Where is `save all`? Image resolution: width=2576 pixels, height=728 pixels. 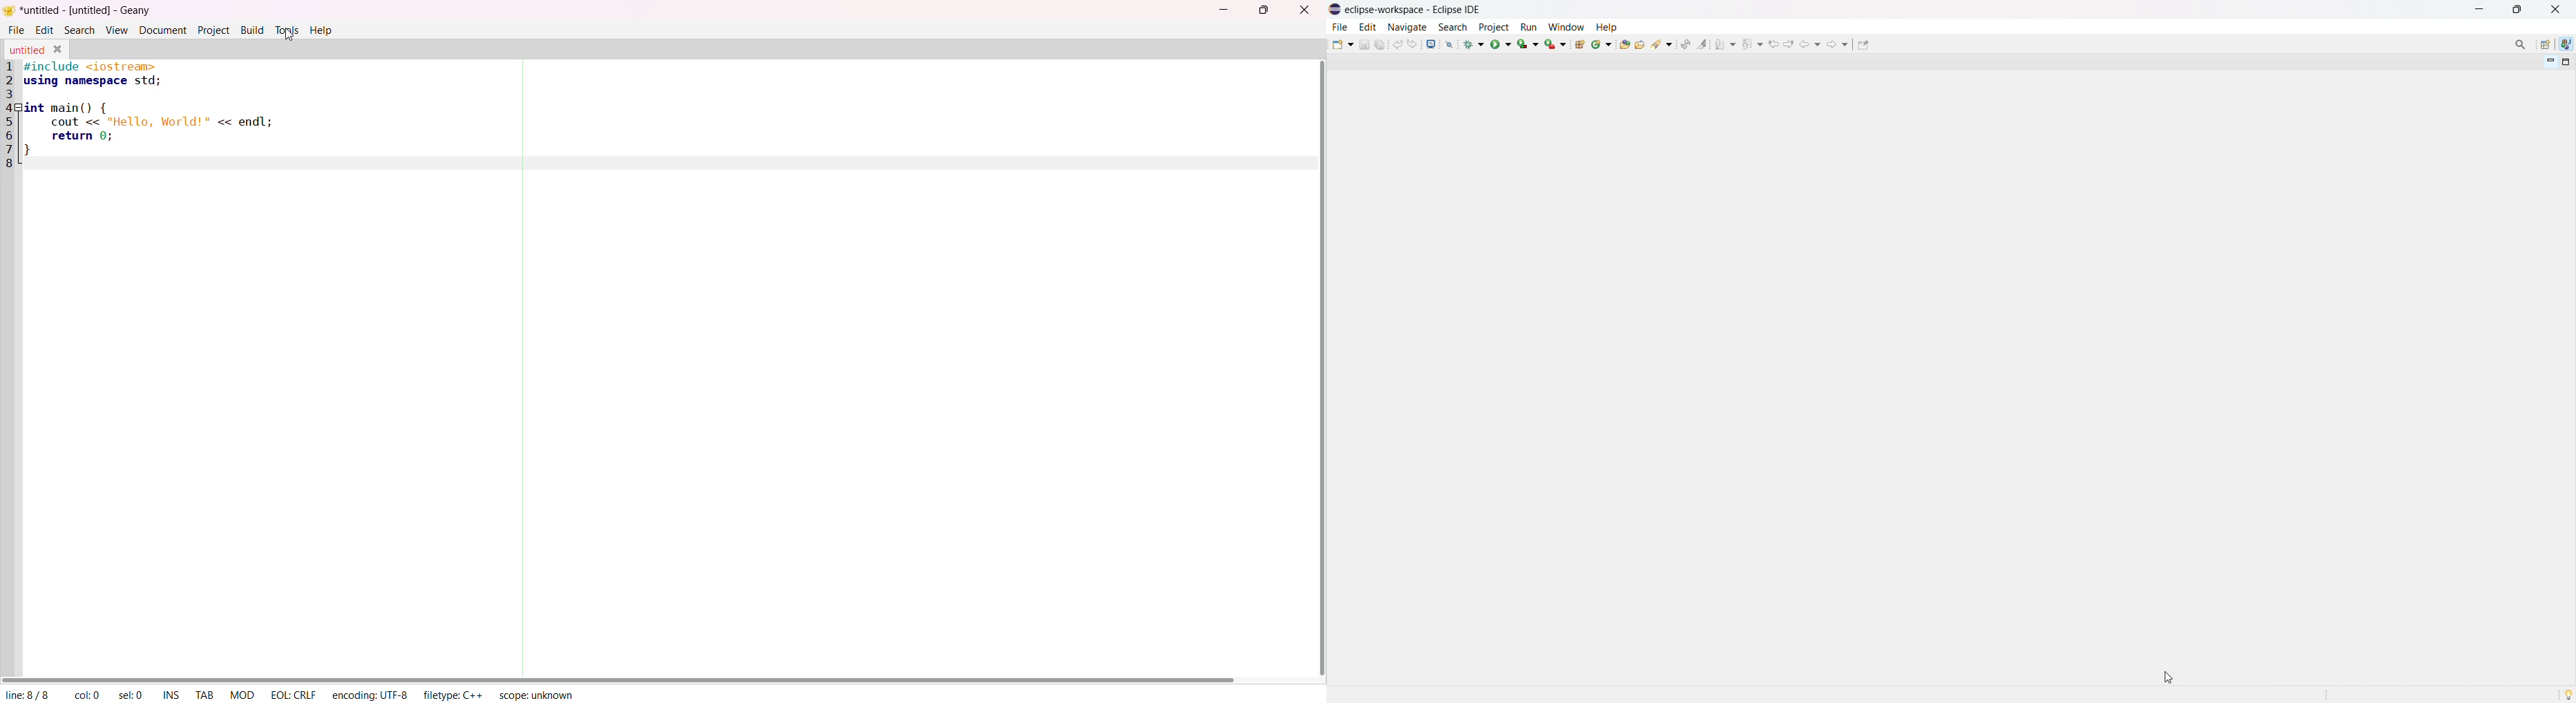 save all is located at coordinates (1381, 44).